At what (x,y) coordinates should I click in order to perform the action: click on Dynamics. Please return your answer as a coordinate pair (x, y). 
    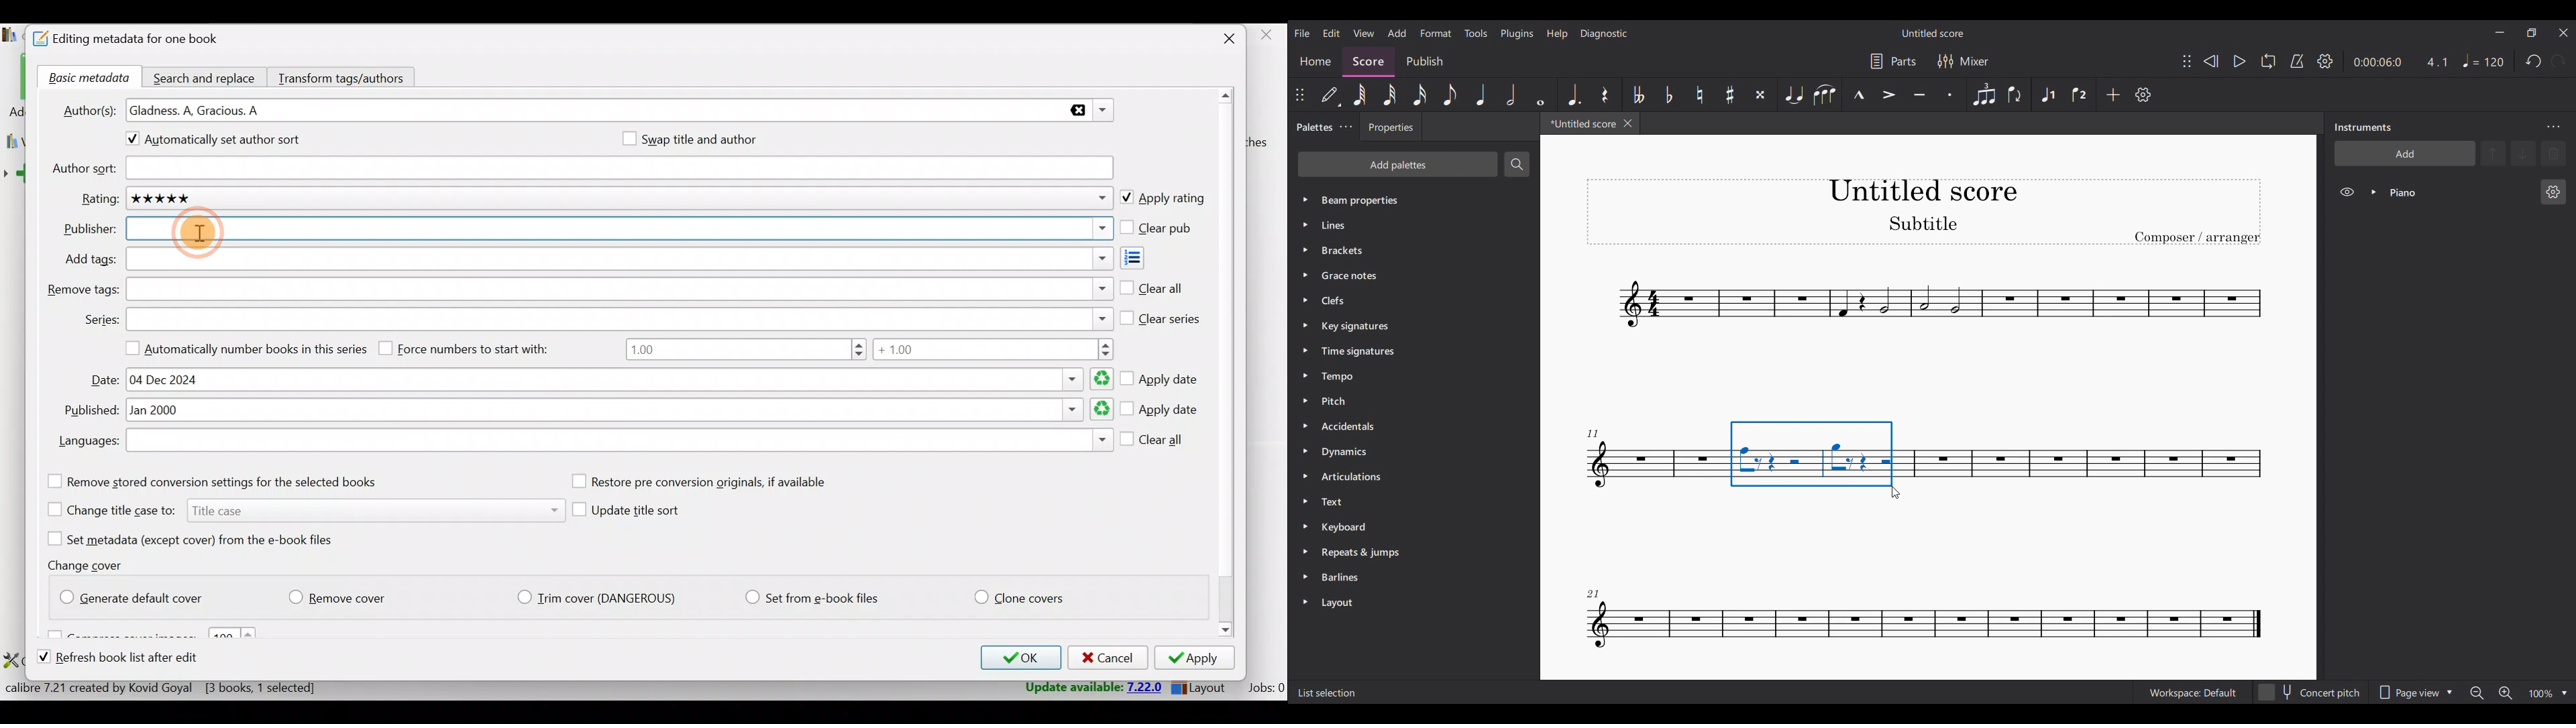
    Looking at the image, I should click on (1401, 453).